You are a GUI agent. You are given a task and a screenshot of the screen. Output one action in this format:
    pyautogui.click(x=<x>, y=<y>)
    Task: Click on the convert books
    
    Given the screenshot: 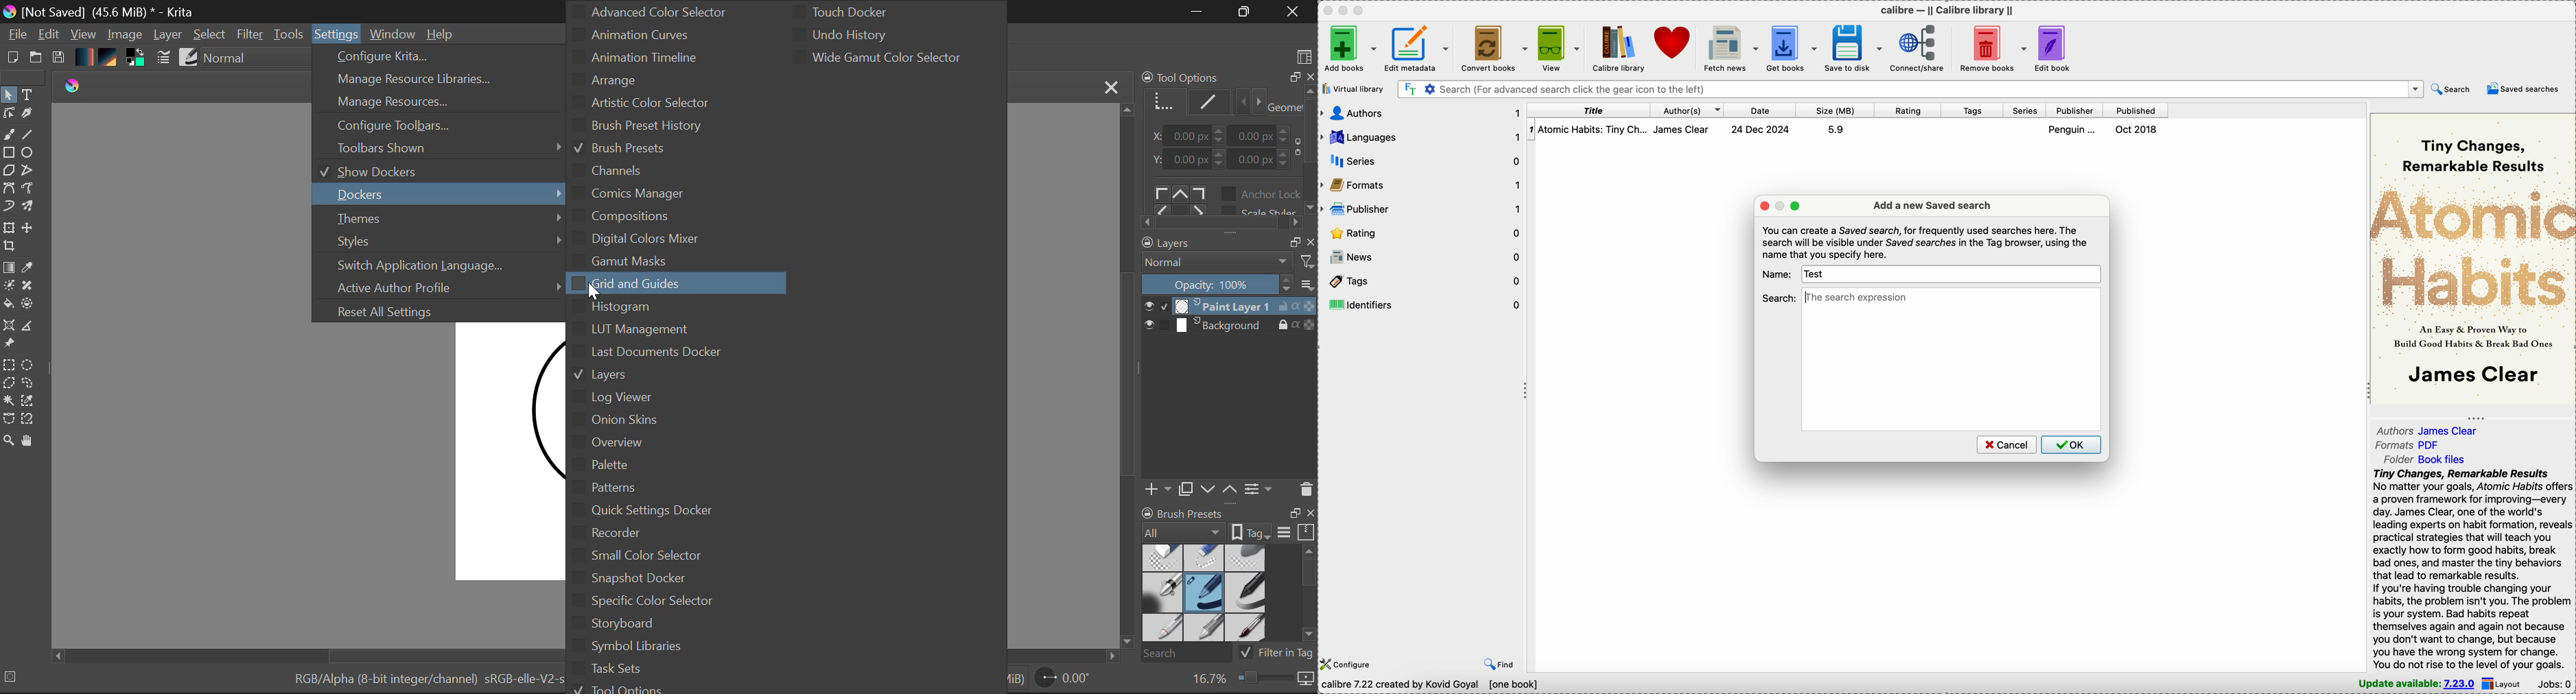 What is the action you would take?
    pyautogui.click(x=1493, y=47)
    